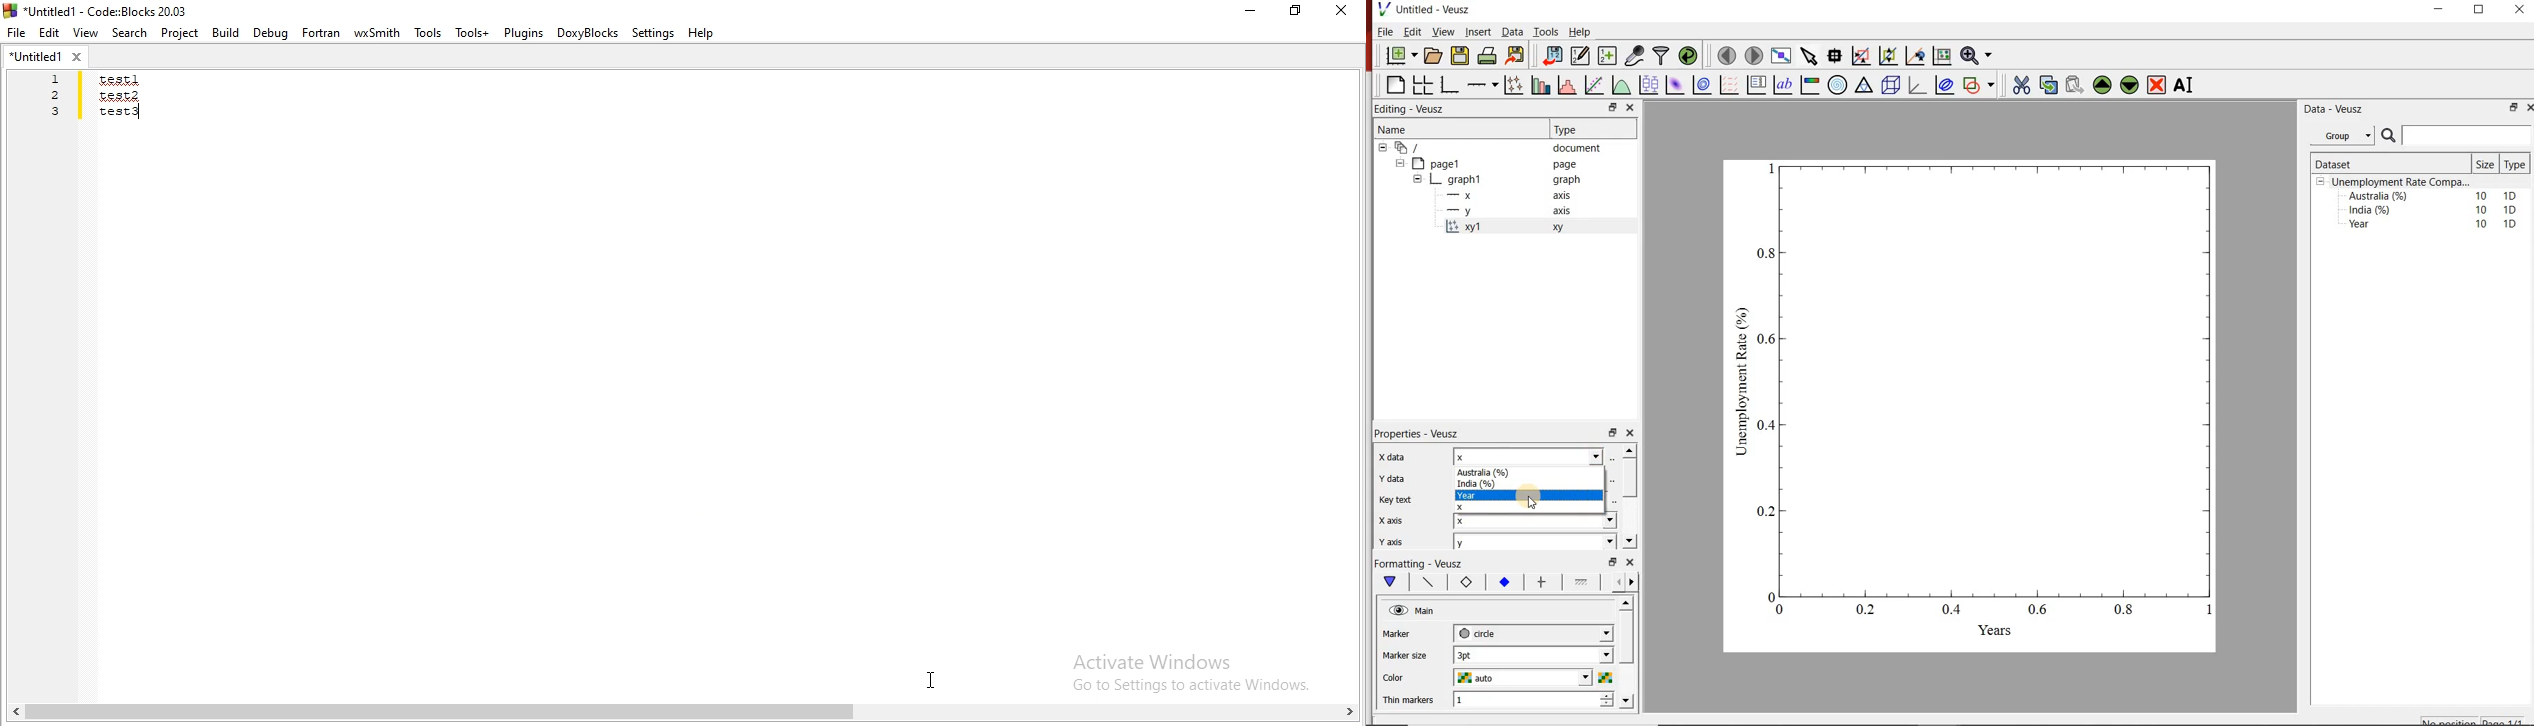 This screenshot has height=728, width=2548. I want to click on View, so click(1442, 32).